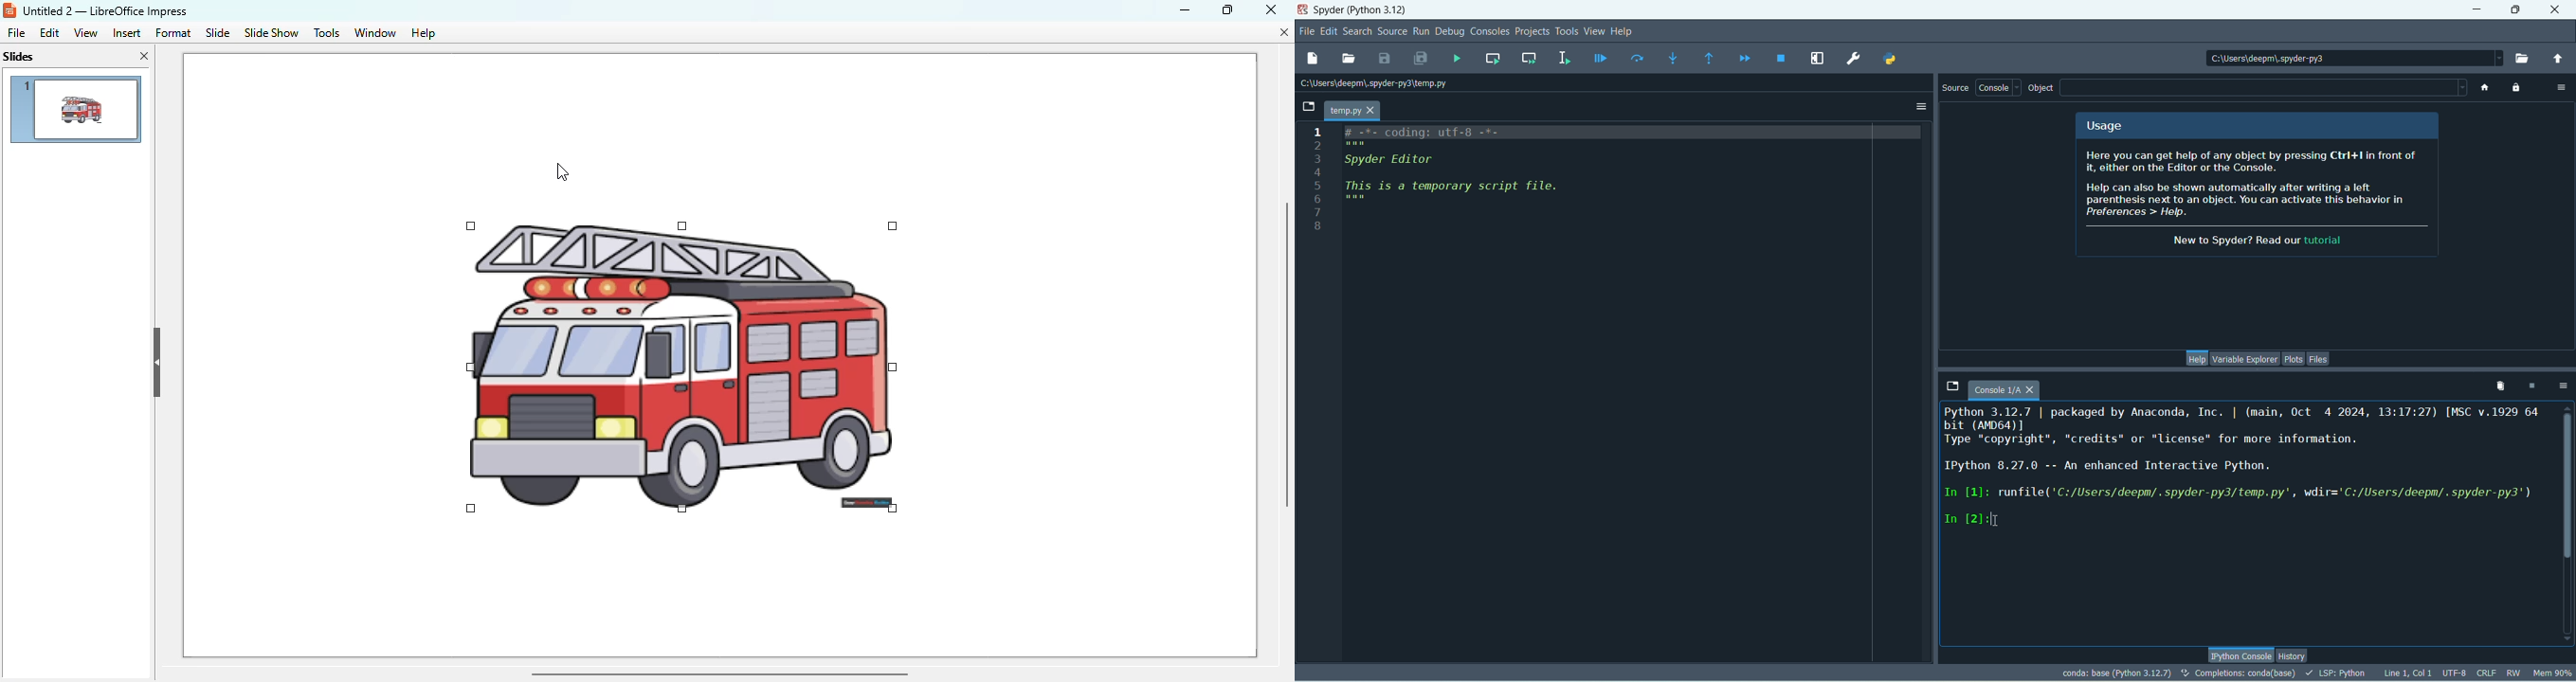 This screenshot has width=2576, height=700. Describe the element at coordinates (2010, 390) in the screenshot. I see `console` at that location.